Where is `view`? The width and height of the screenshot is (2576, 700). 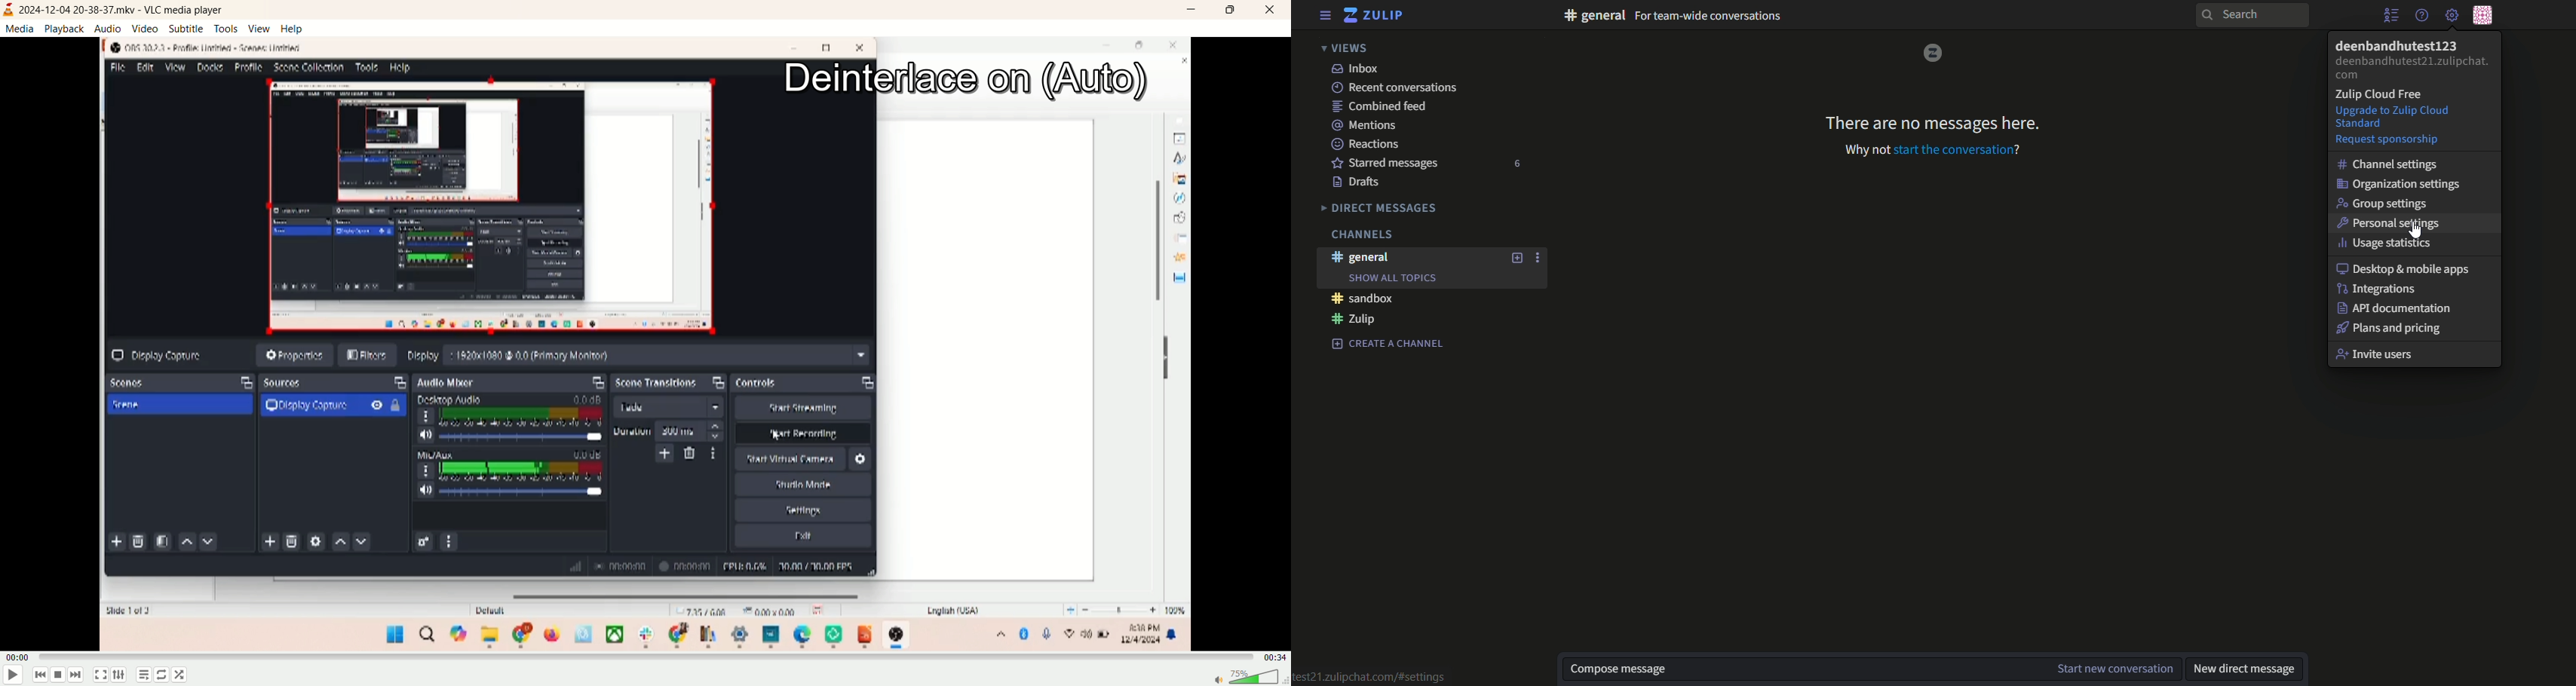 view is located at coordinates (259, 28).